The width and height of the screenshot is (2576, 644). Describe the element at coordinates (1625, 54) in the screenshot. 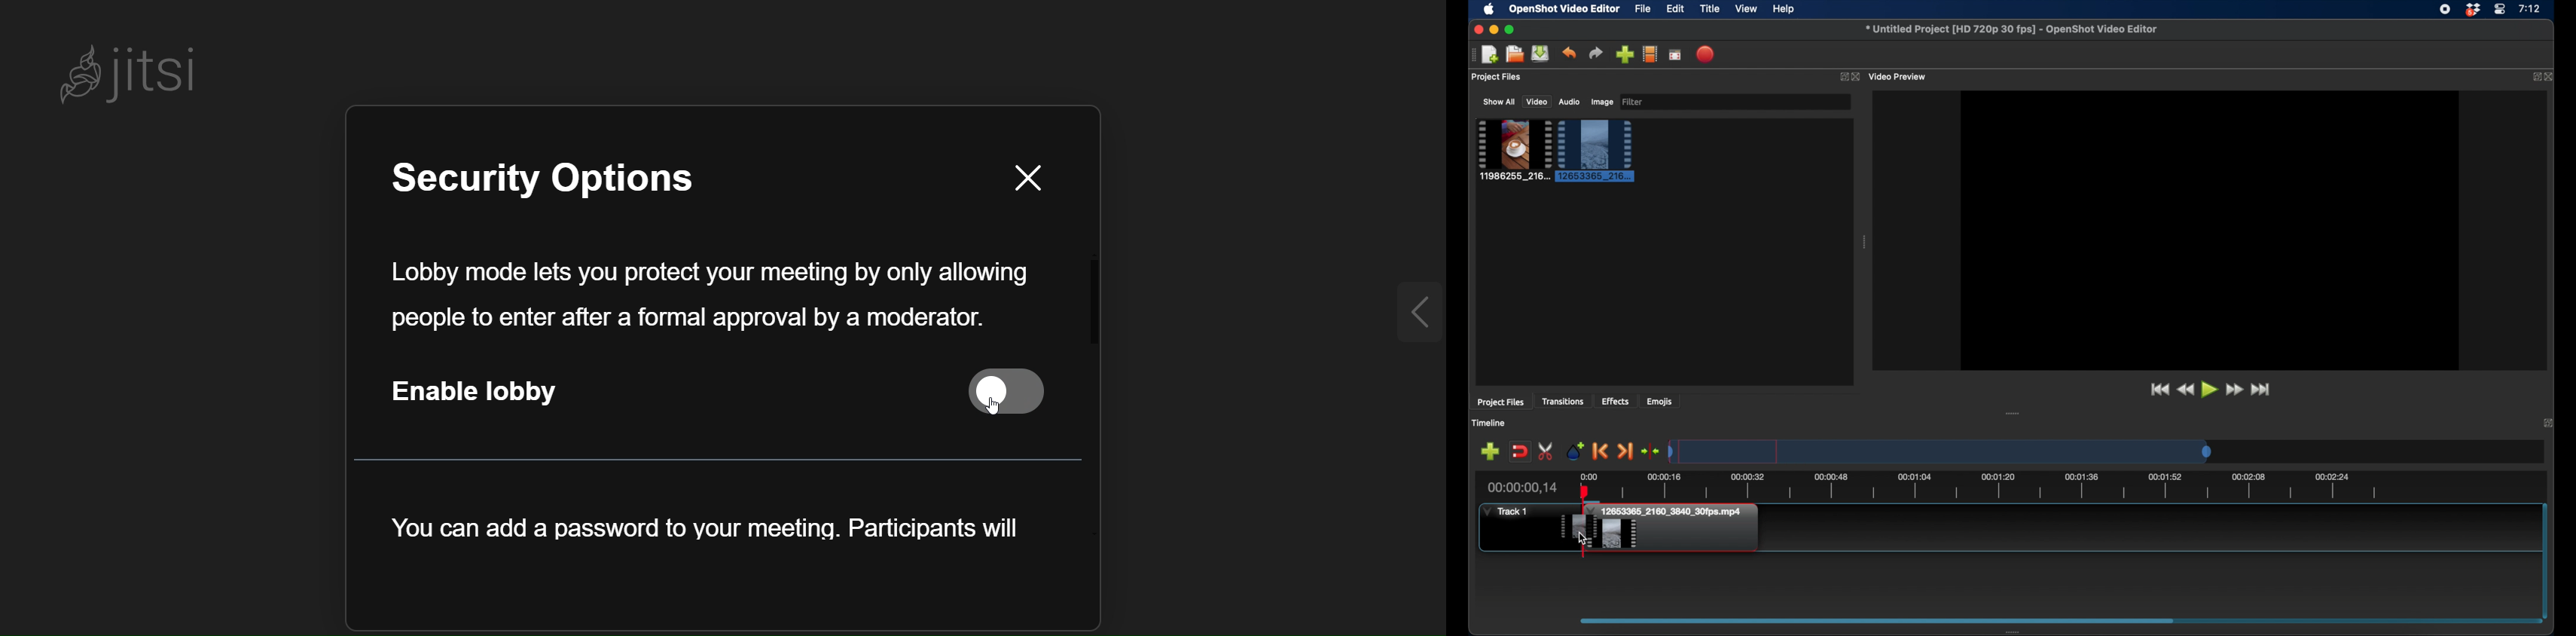

I see `import files` at that location.